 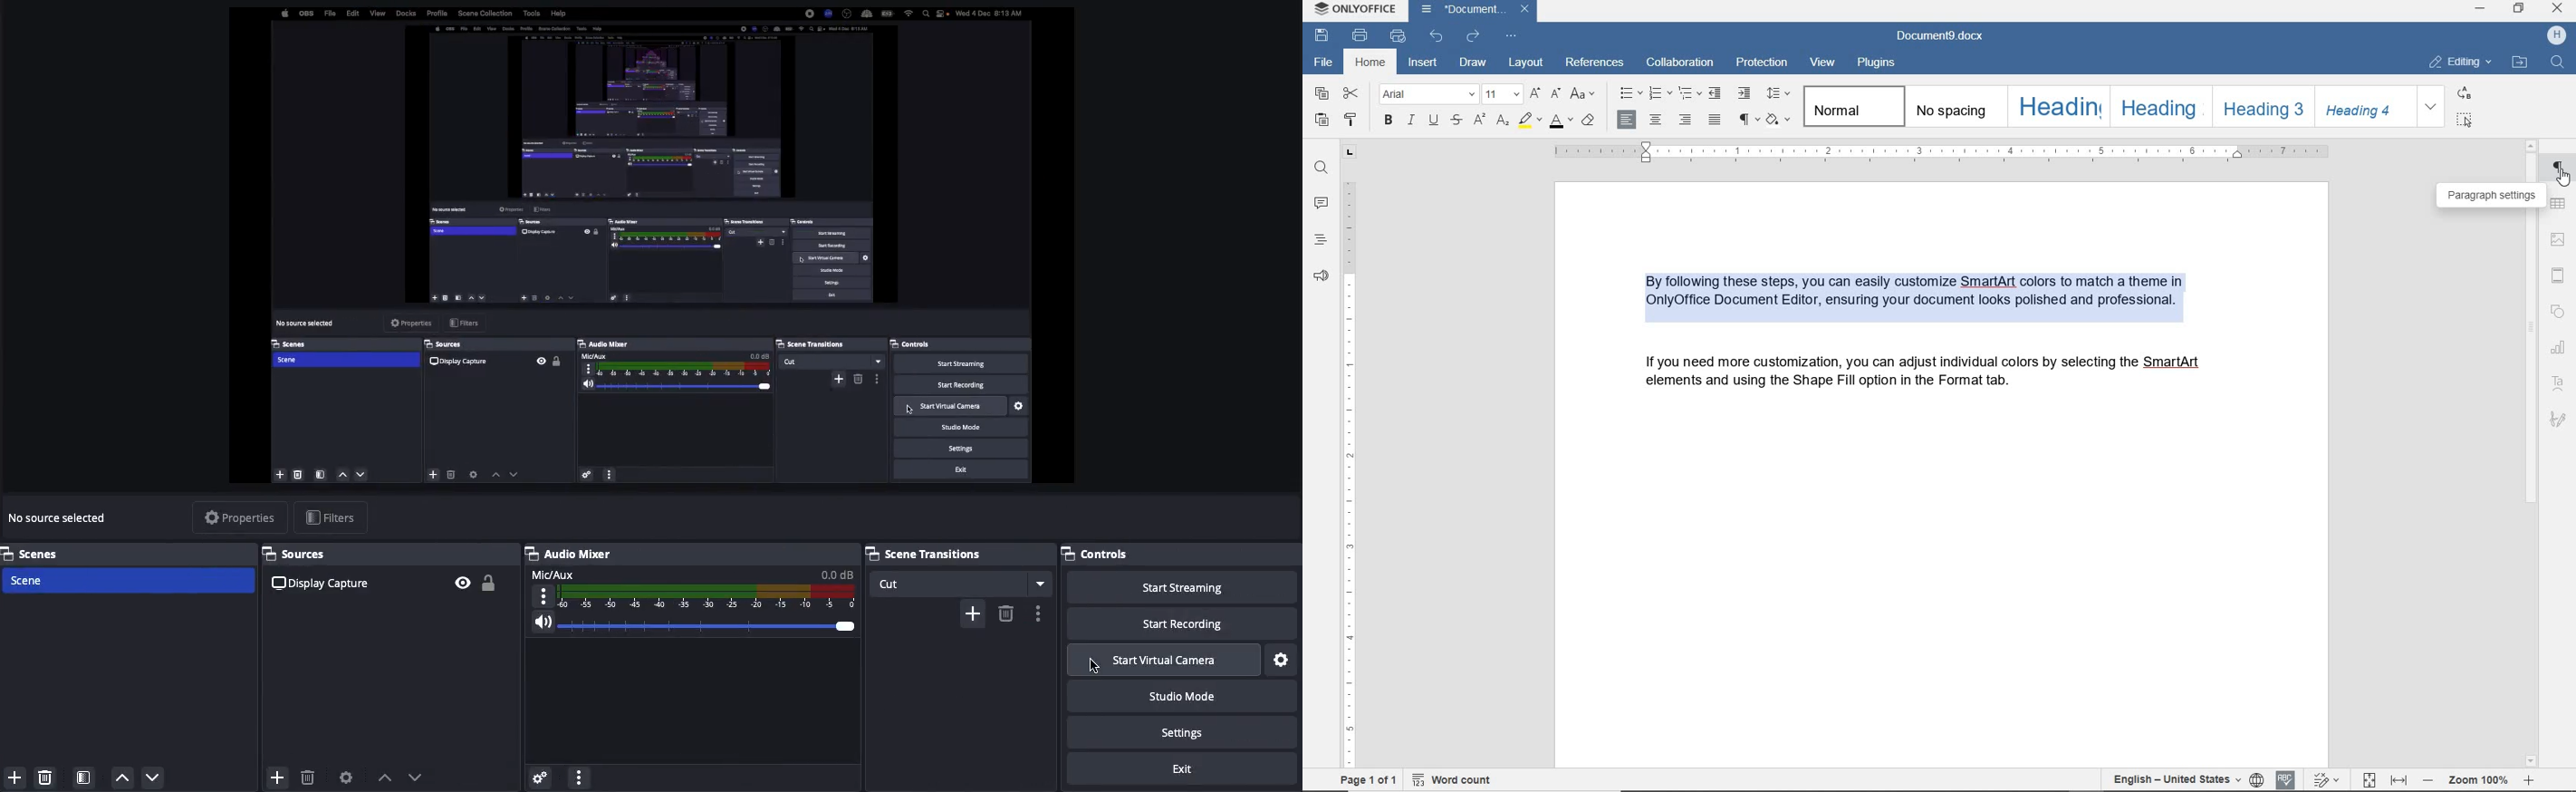 What do you see at coordinates (1322, 34) in the screenshot?
I see `save` at bounding box center [1322, 34].